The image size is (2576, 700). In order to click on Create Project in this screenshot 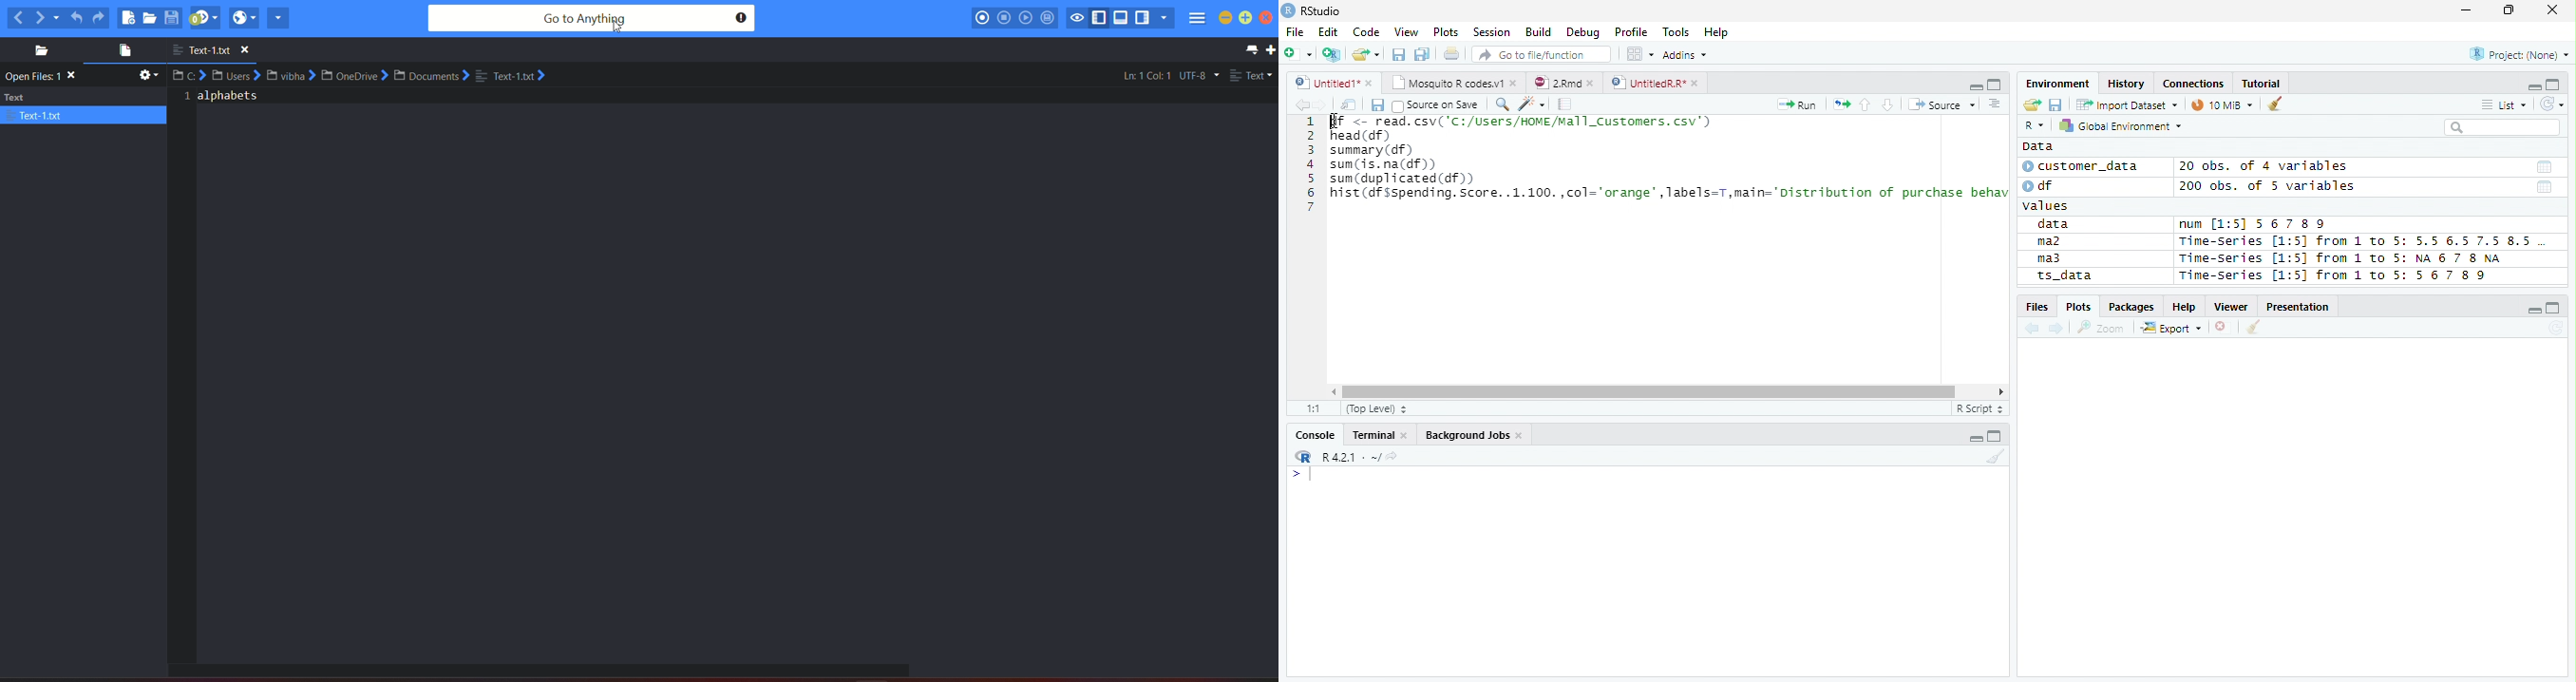, I will do `click(1333, 54)`.